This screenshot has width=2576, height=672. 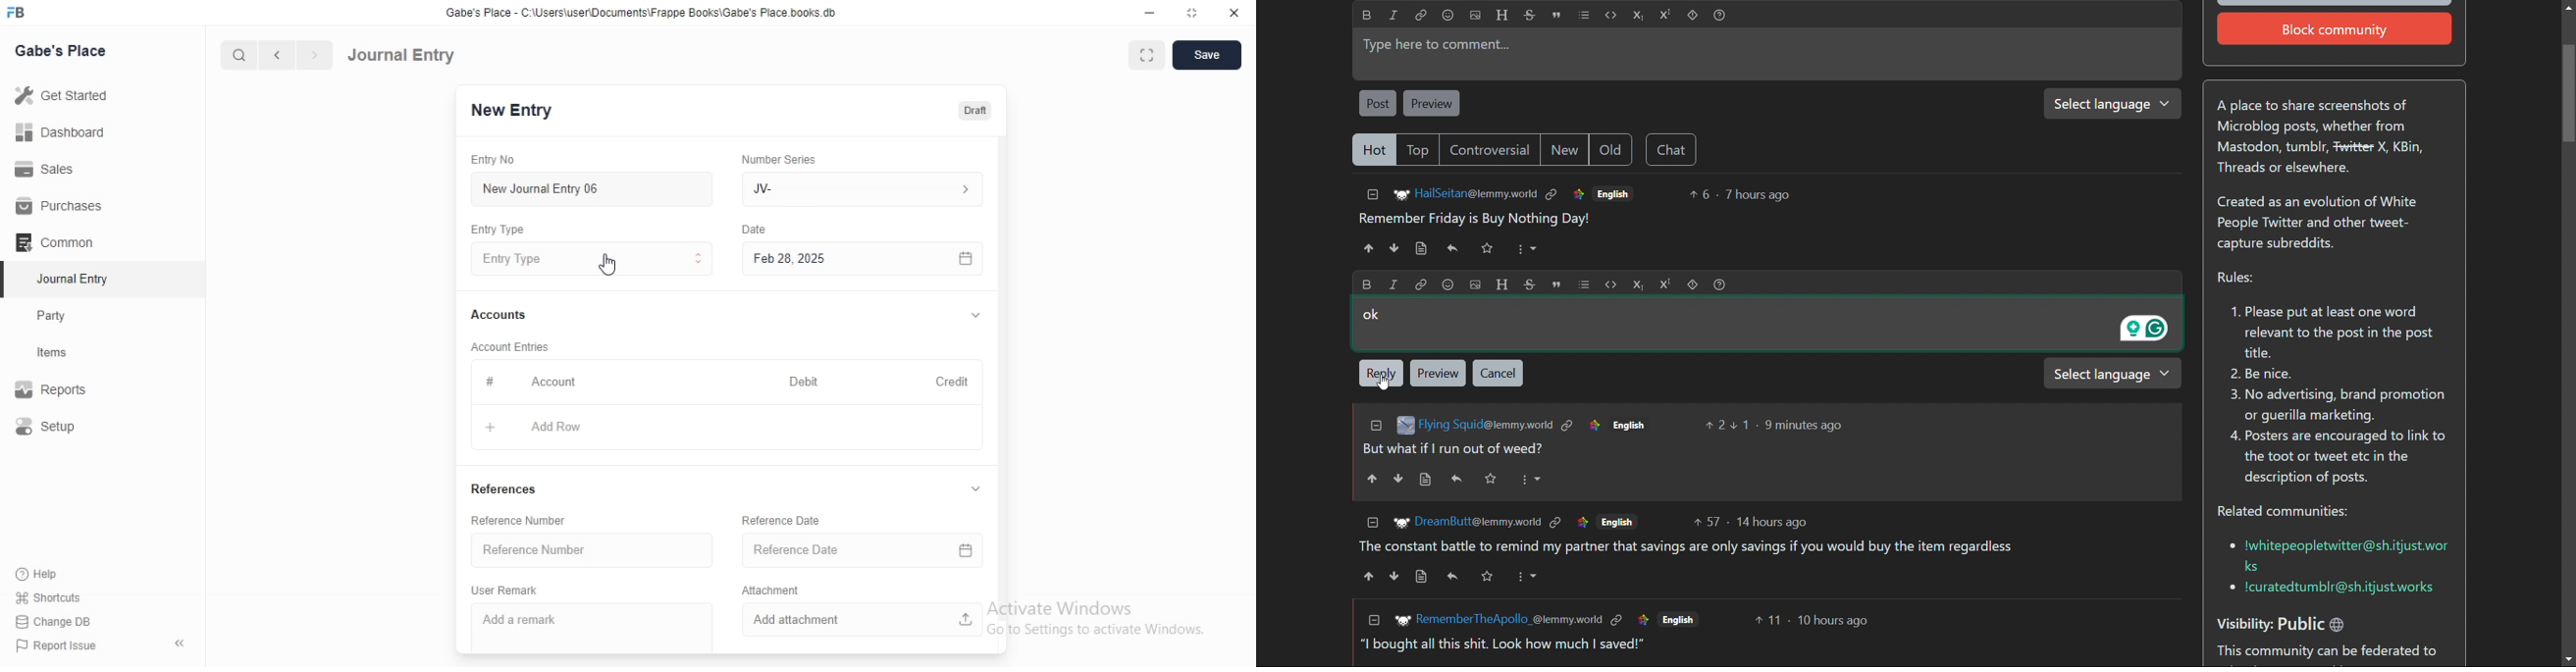 What do you see at coordinates (862, 186) in the screenshot?
I see `JV-` at bounding box center [862, 186].